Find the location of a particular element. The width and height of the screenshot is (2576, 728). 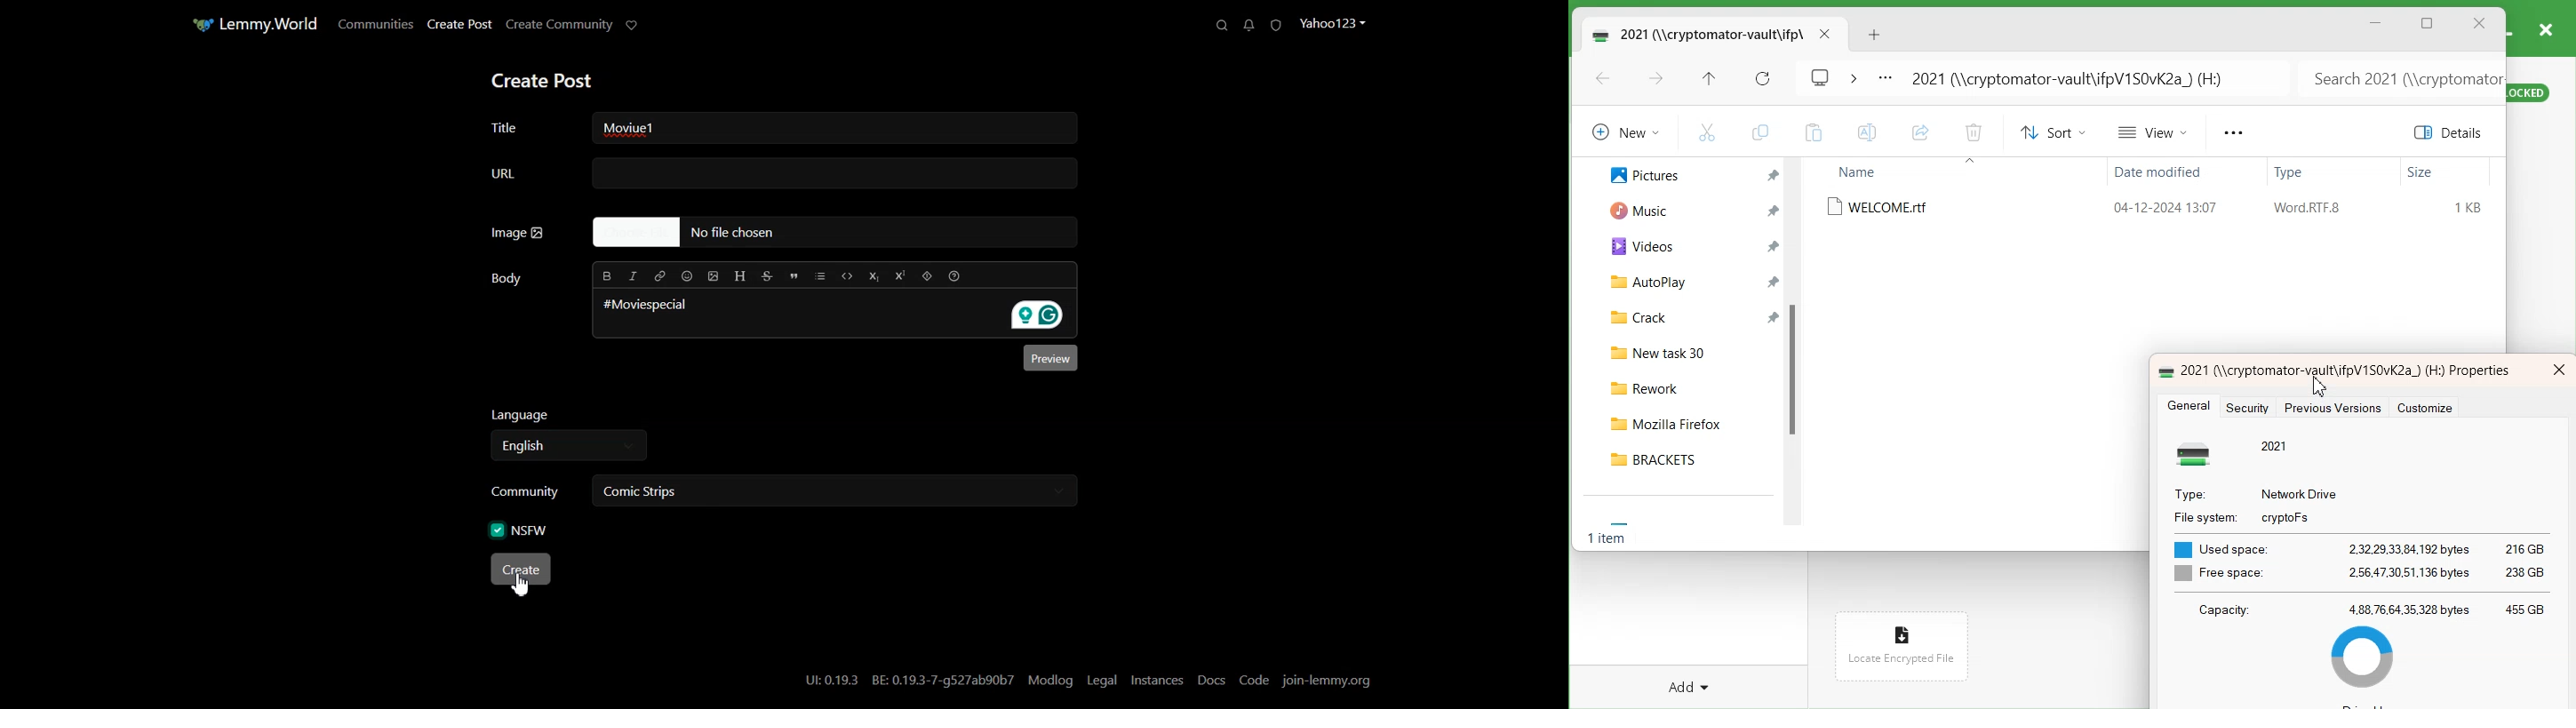

Modlog is located at coordinates (1052, 680).